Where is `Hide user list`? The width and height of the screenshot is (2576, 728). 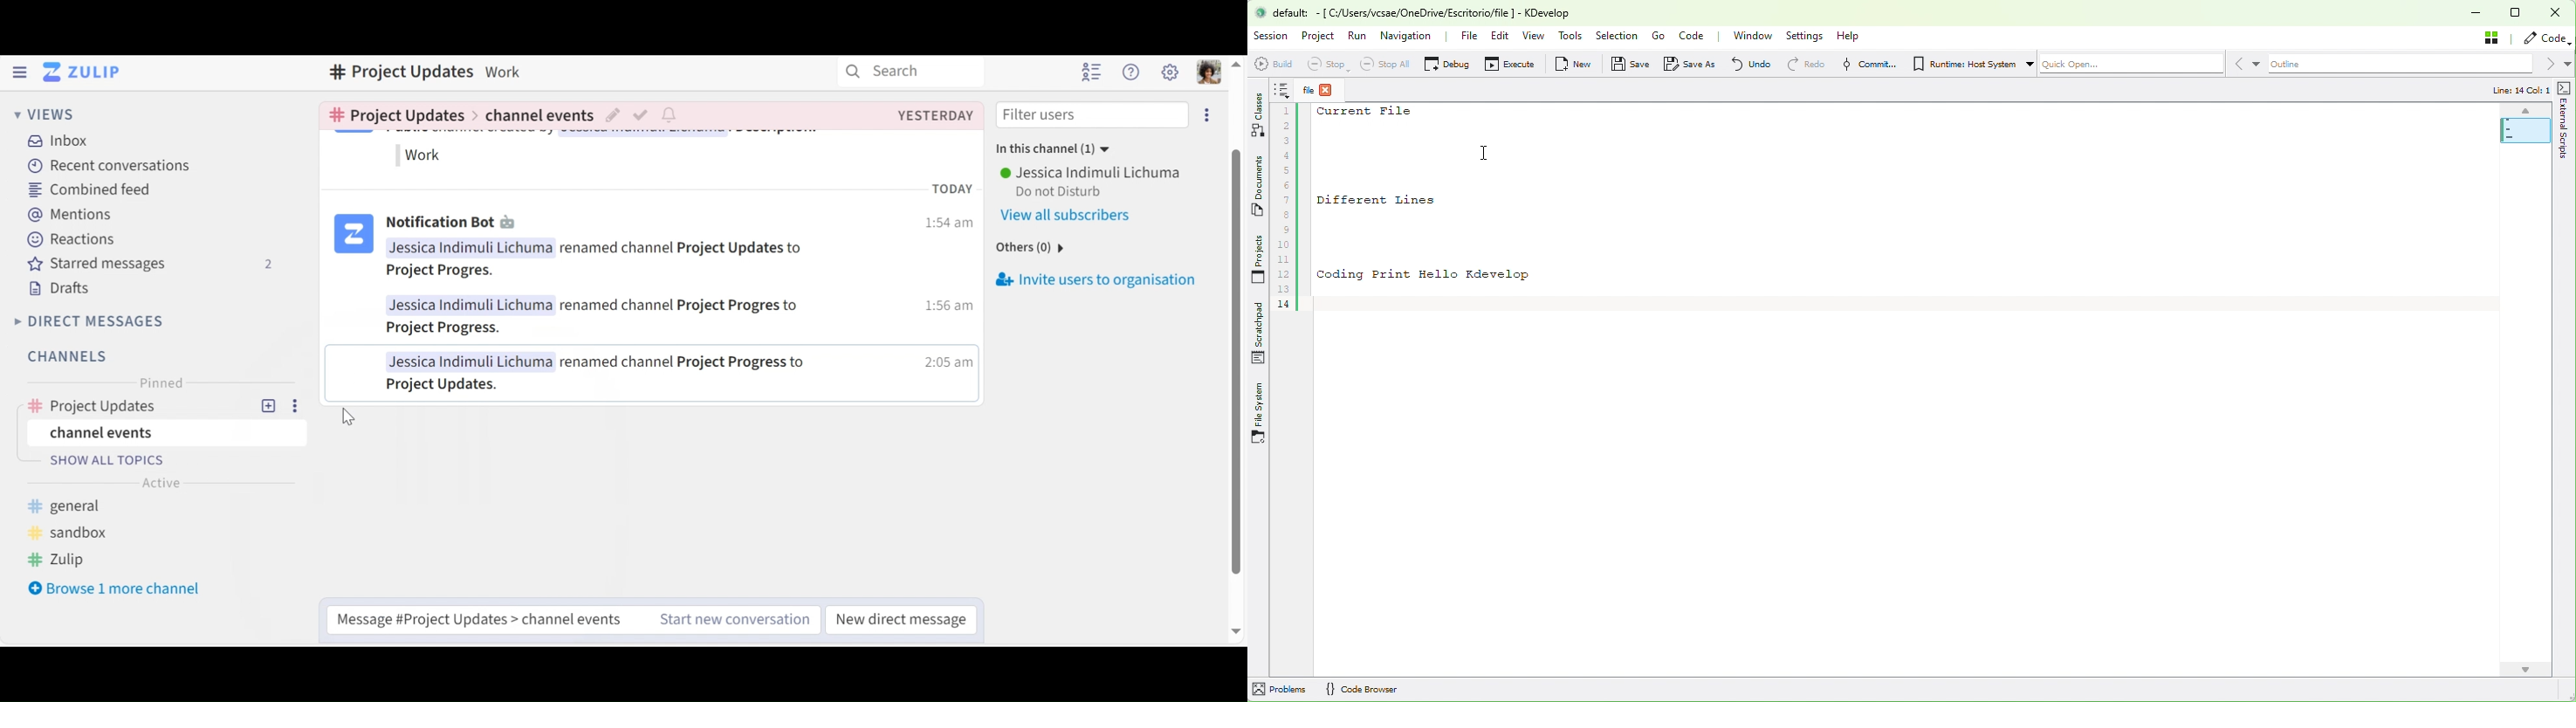
Hide user list is located at coordinates (1093, 71).